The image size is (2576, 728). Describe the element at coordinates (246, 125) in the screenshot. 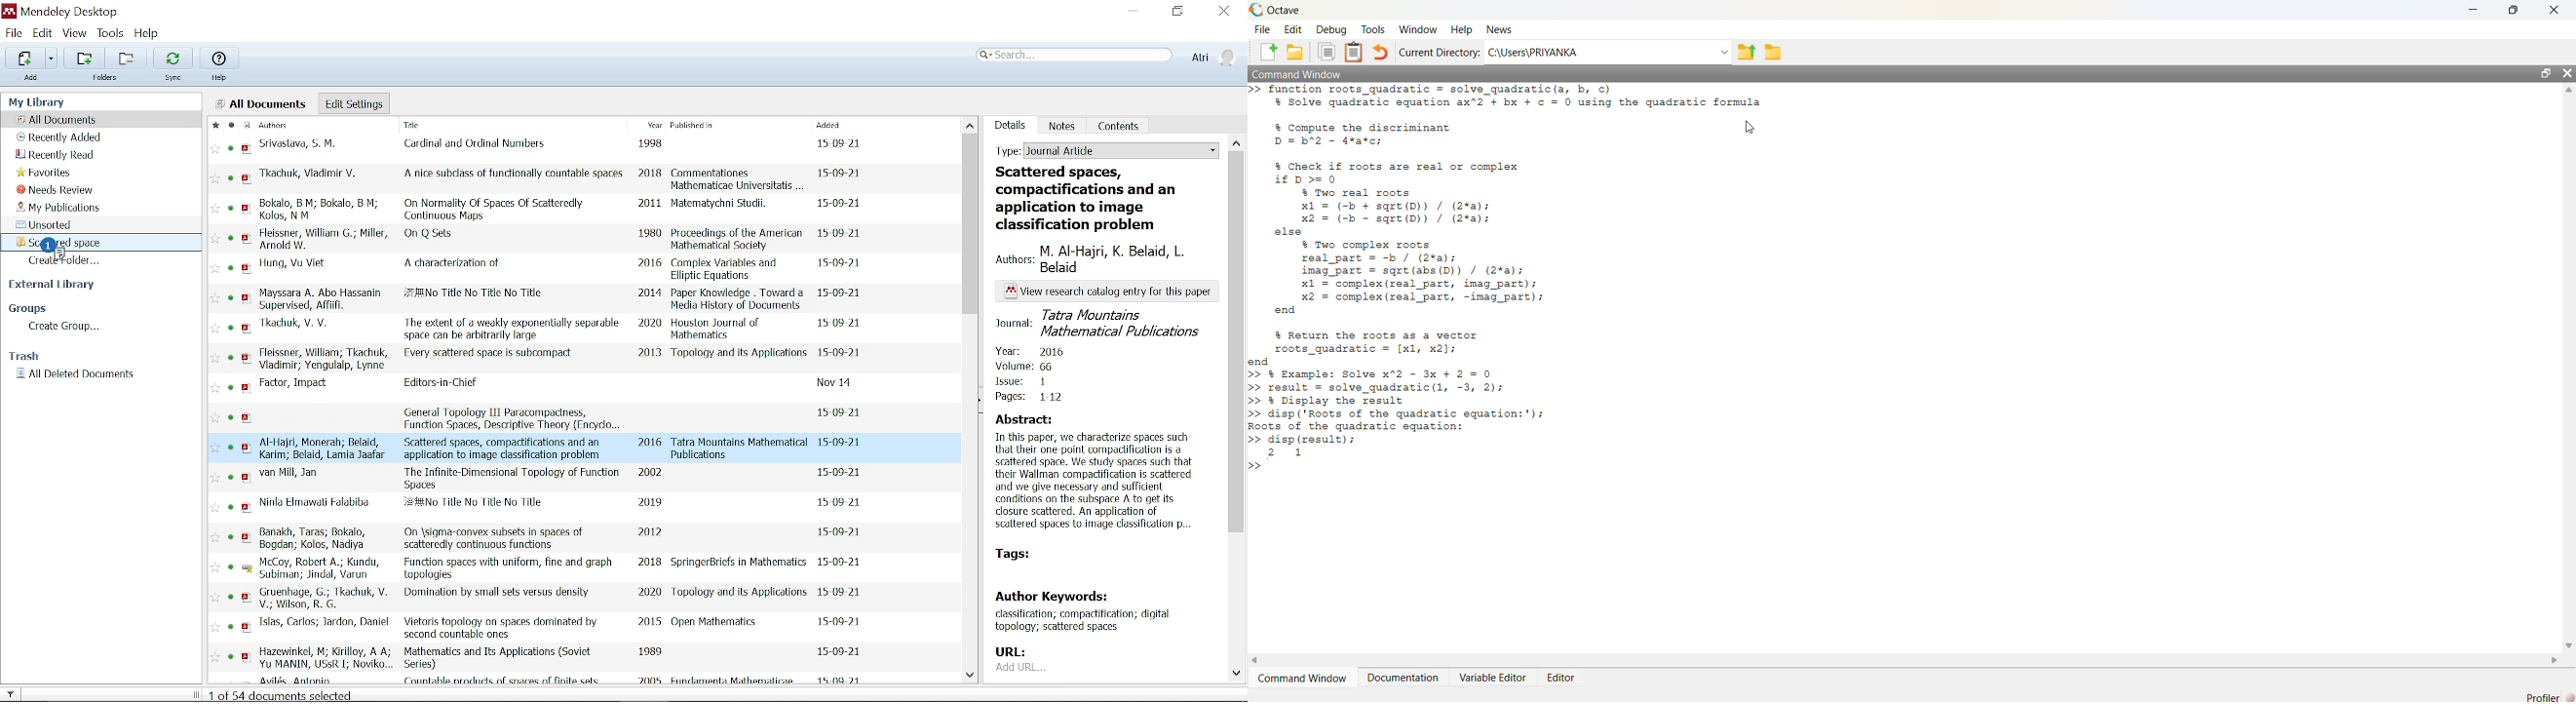

I see `Document format` at that location.